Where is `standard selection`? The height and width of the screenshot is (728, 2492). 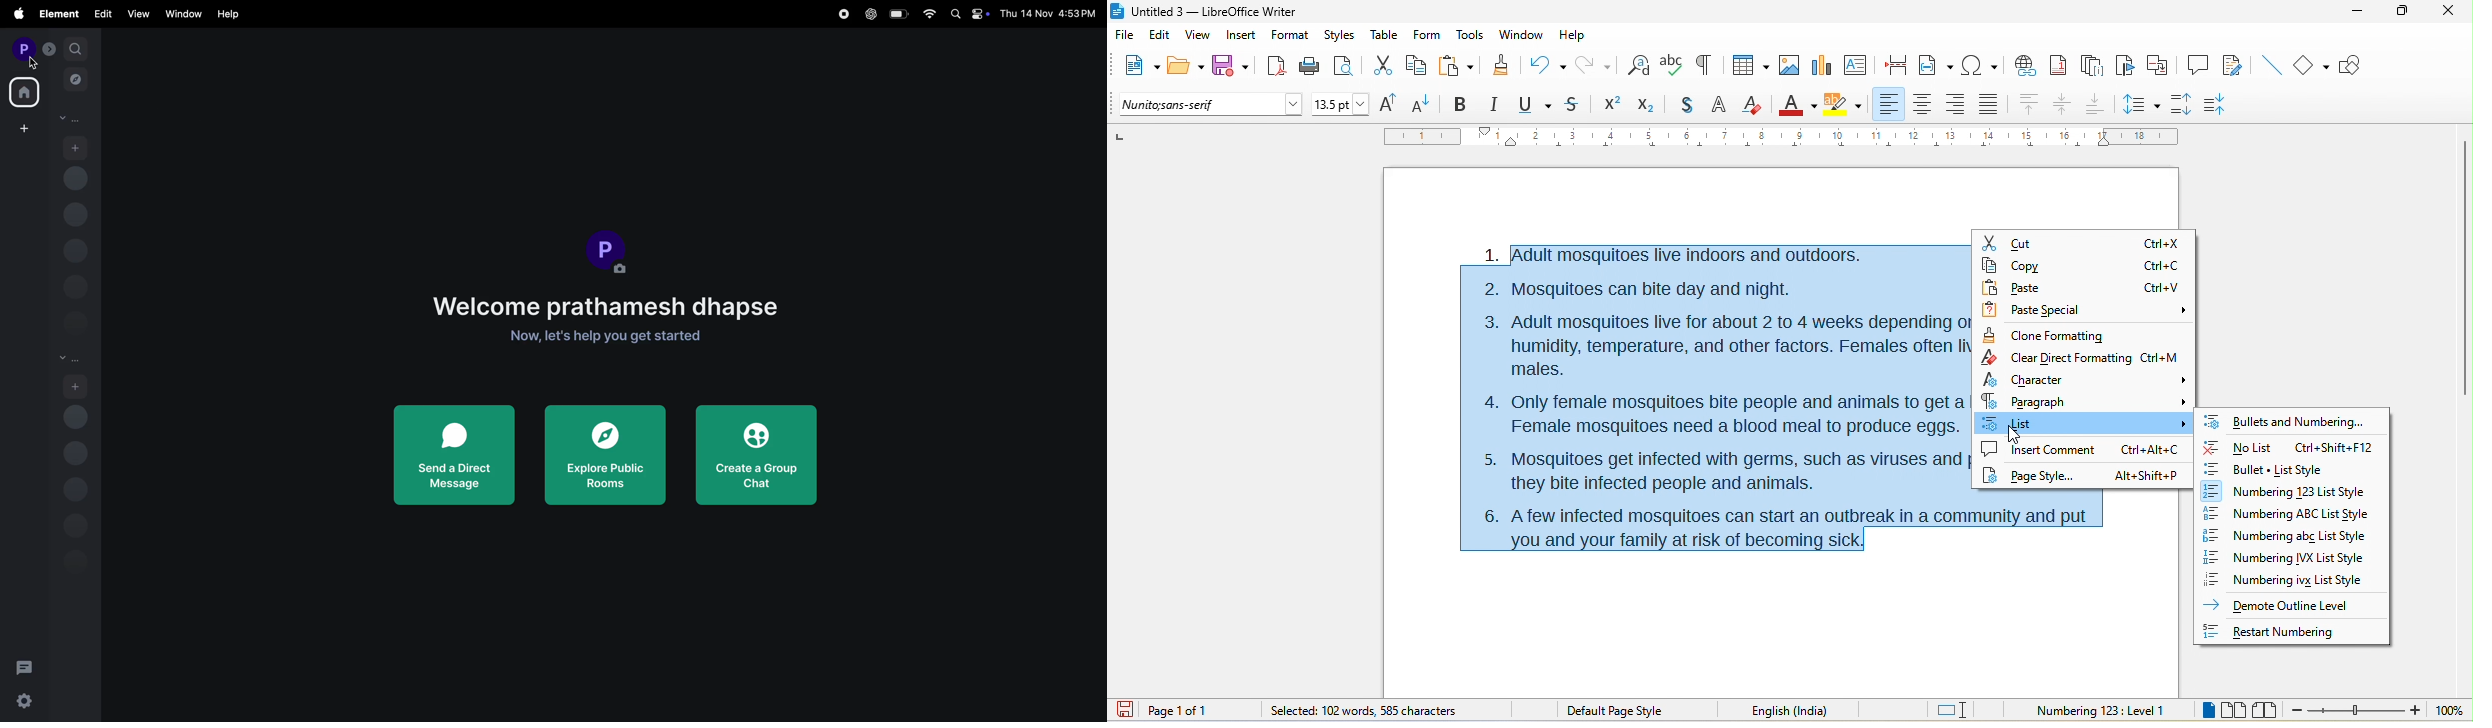 standard selection is located at coordinates (1953, 709).